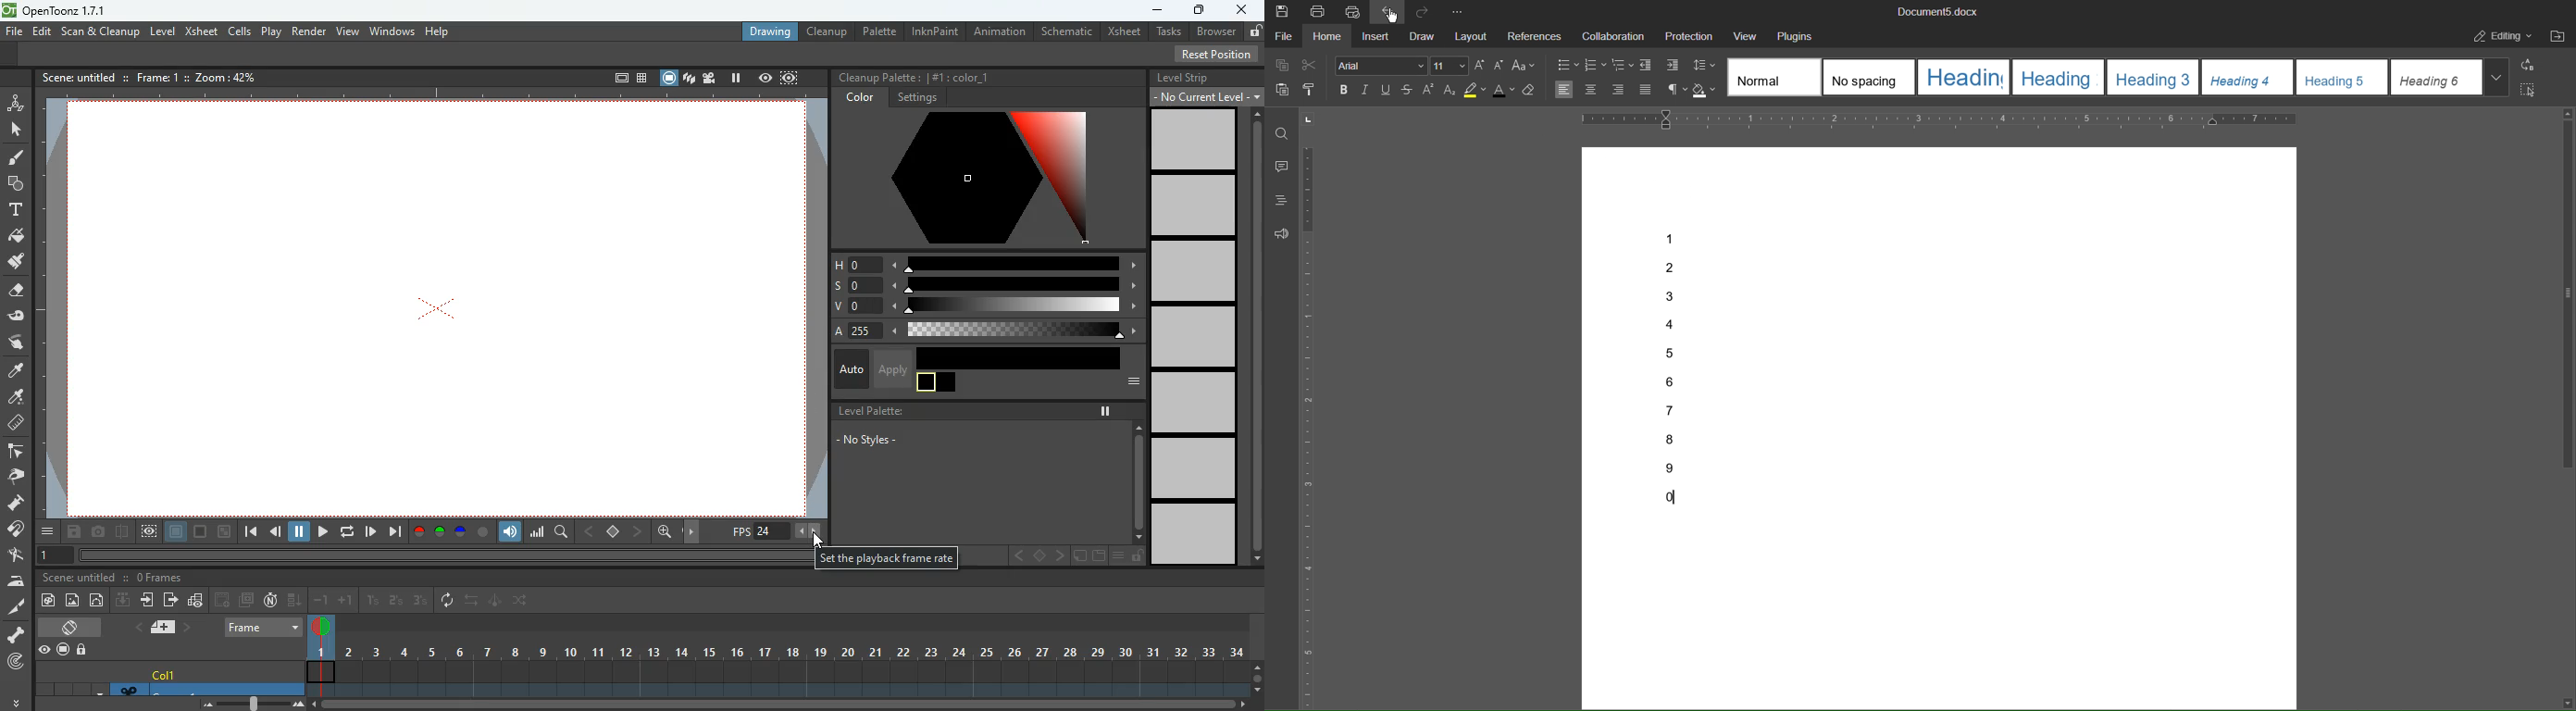  Describe the element at coordinates (1196, 140) in the screenshot. I see `level` at that location.